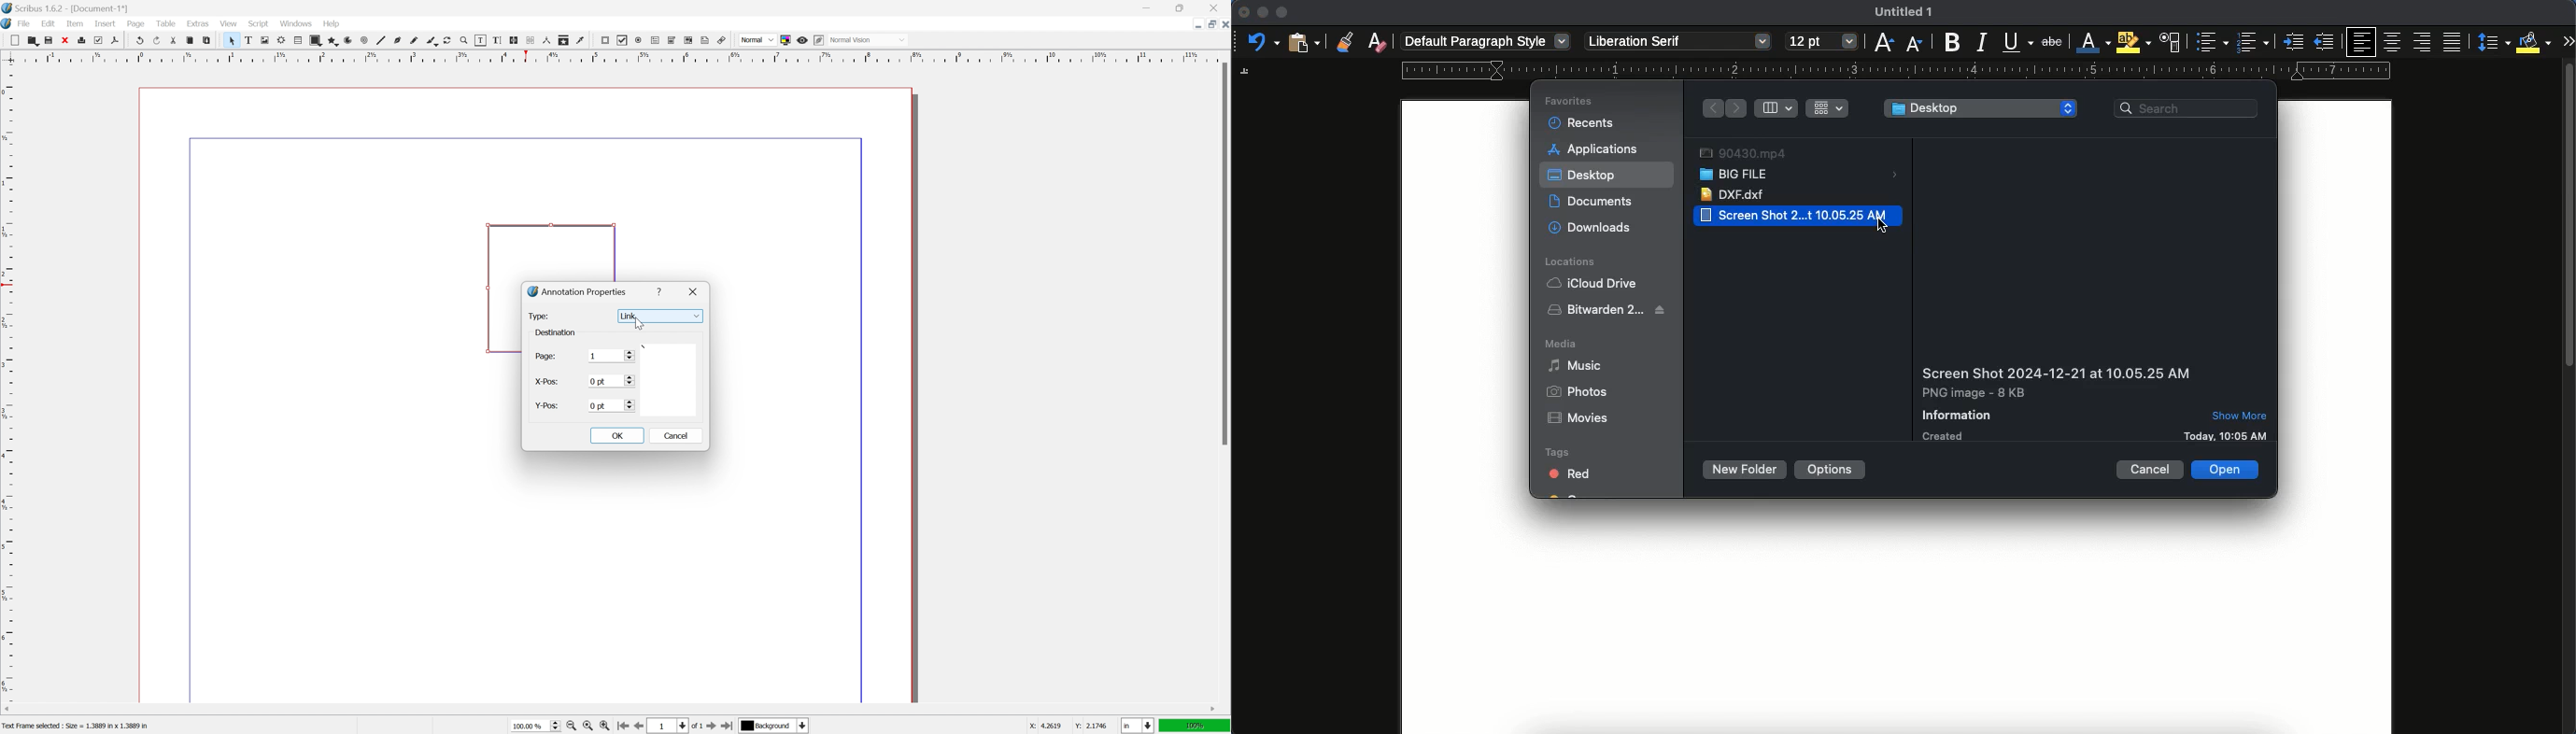 Image resolution: width=2576 pixels, height=756 pixels. I want to click on underline, so click(2017, 41).